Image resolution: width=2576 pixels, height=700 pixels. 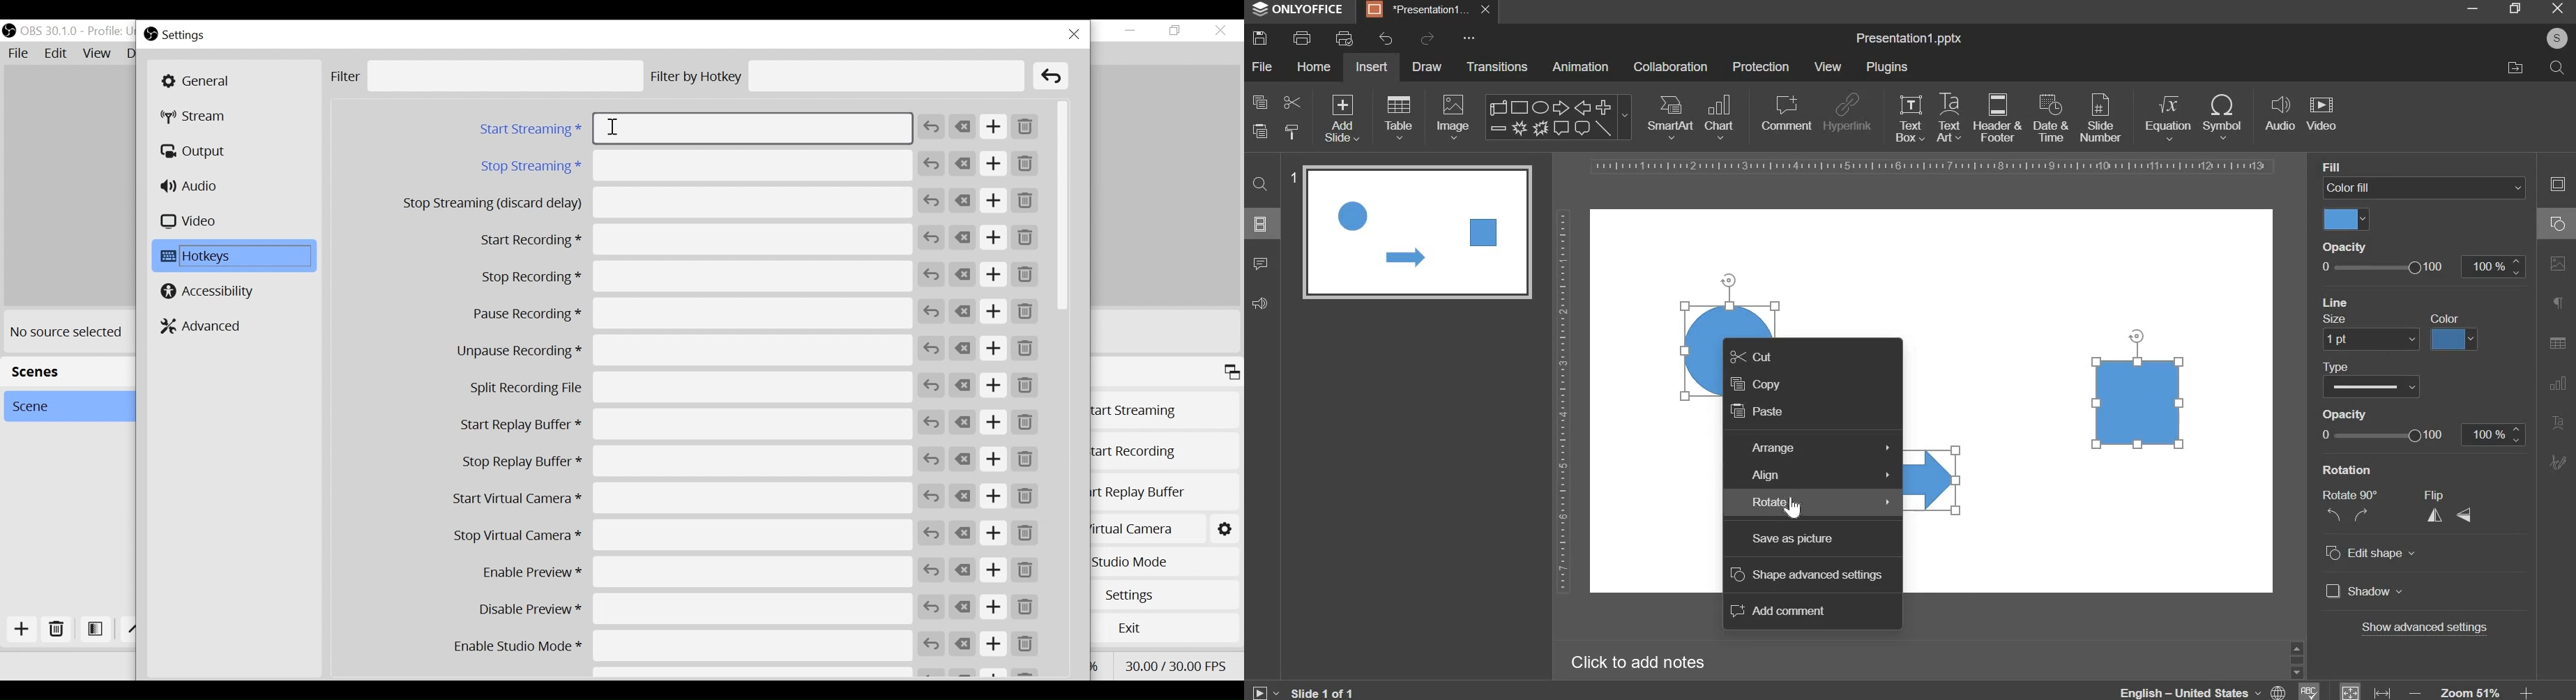 I want to click on rotate, so click(x=1821, y=503).